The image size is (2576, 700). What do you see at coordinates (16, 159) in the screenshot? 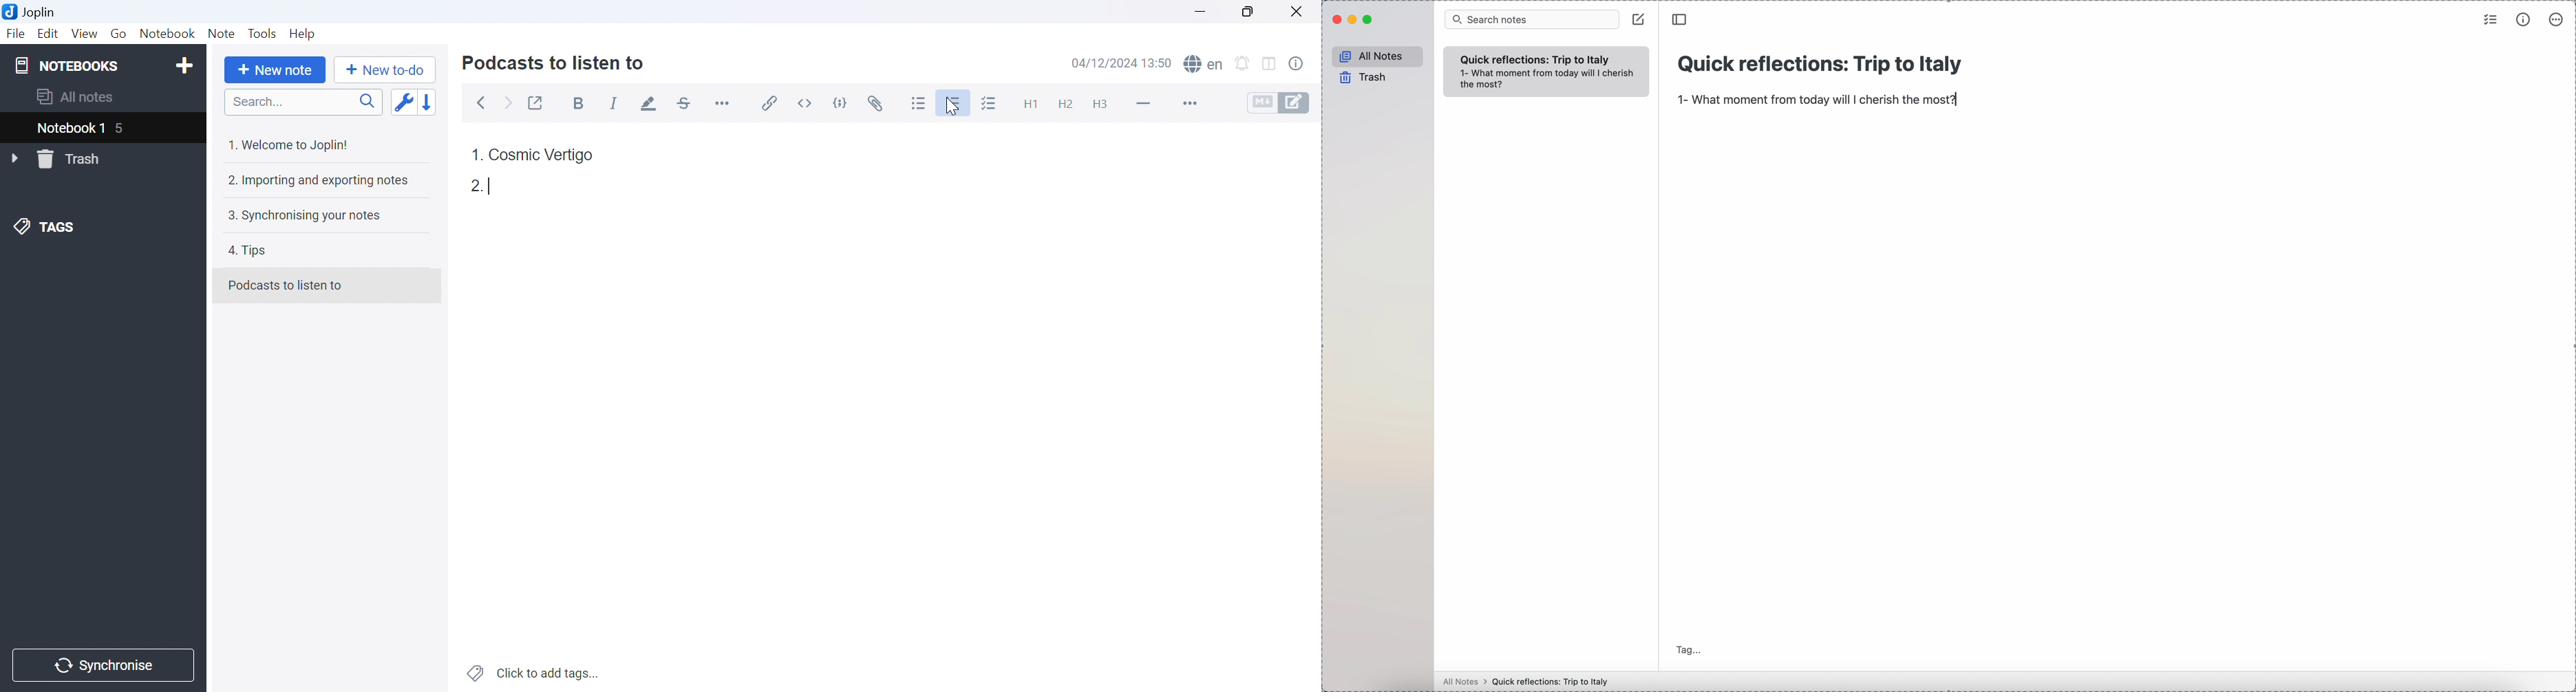
I see `Drop Down` at bounding box center [16, 159].